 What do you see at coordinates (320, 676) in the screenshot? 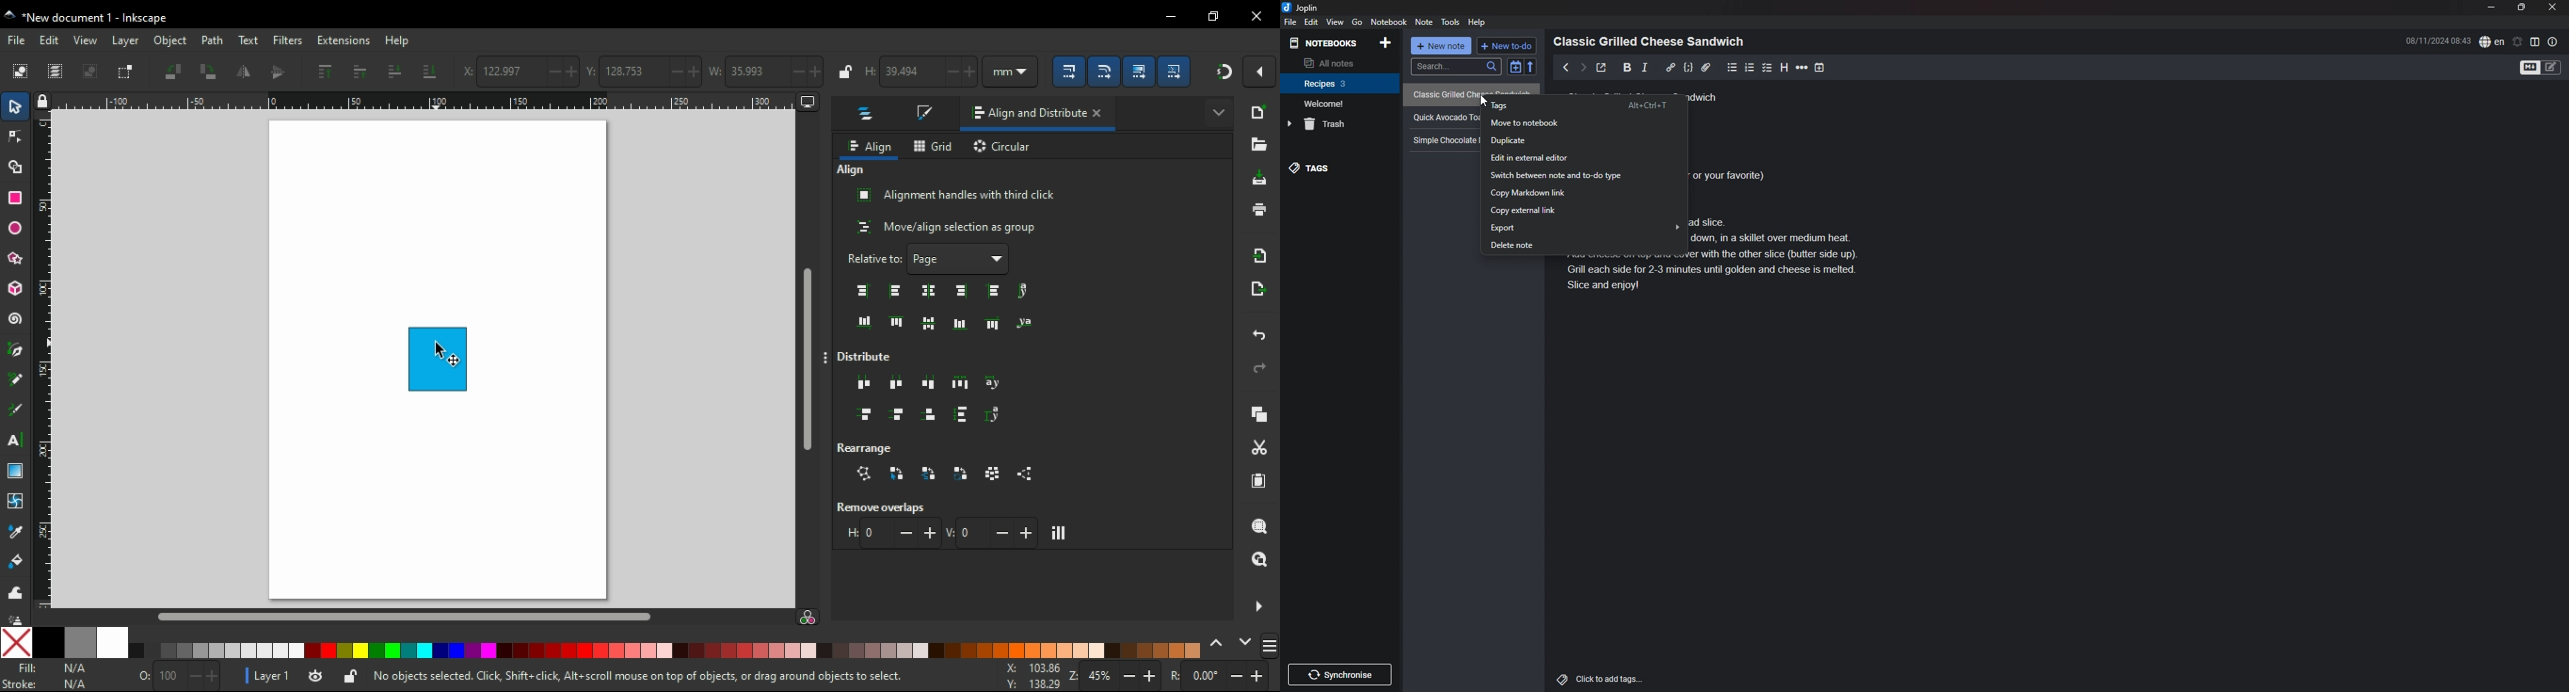
I see `layer visibility` at bounding box center [320, 676].